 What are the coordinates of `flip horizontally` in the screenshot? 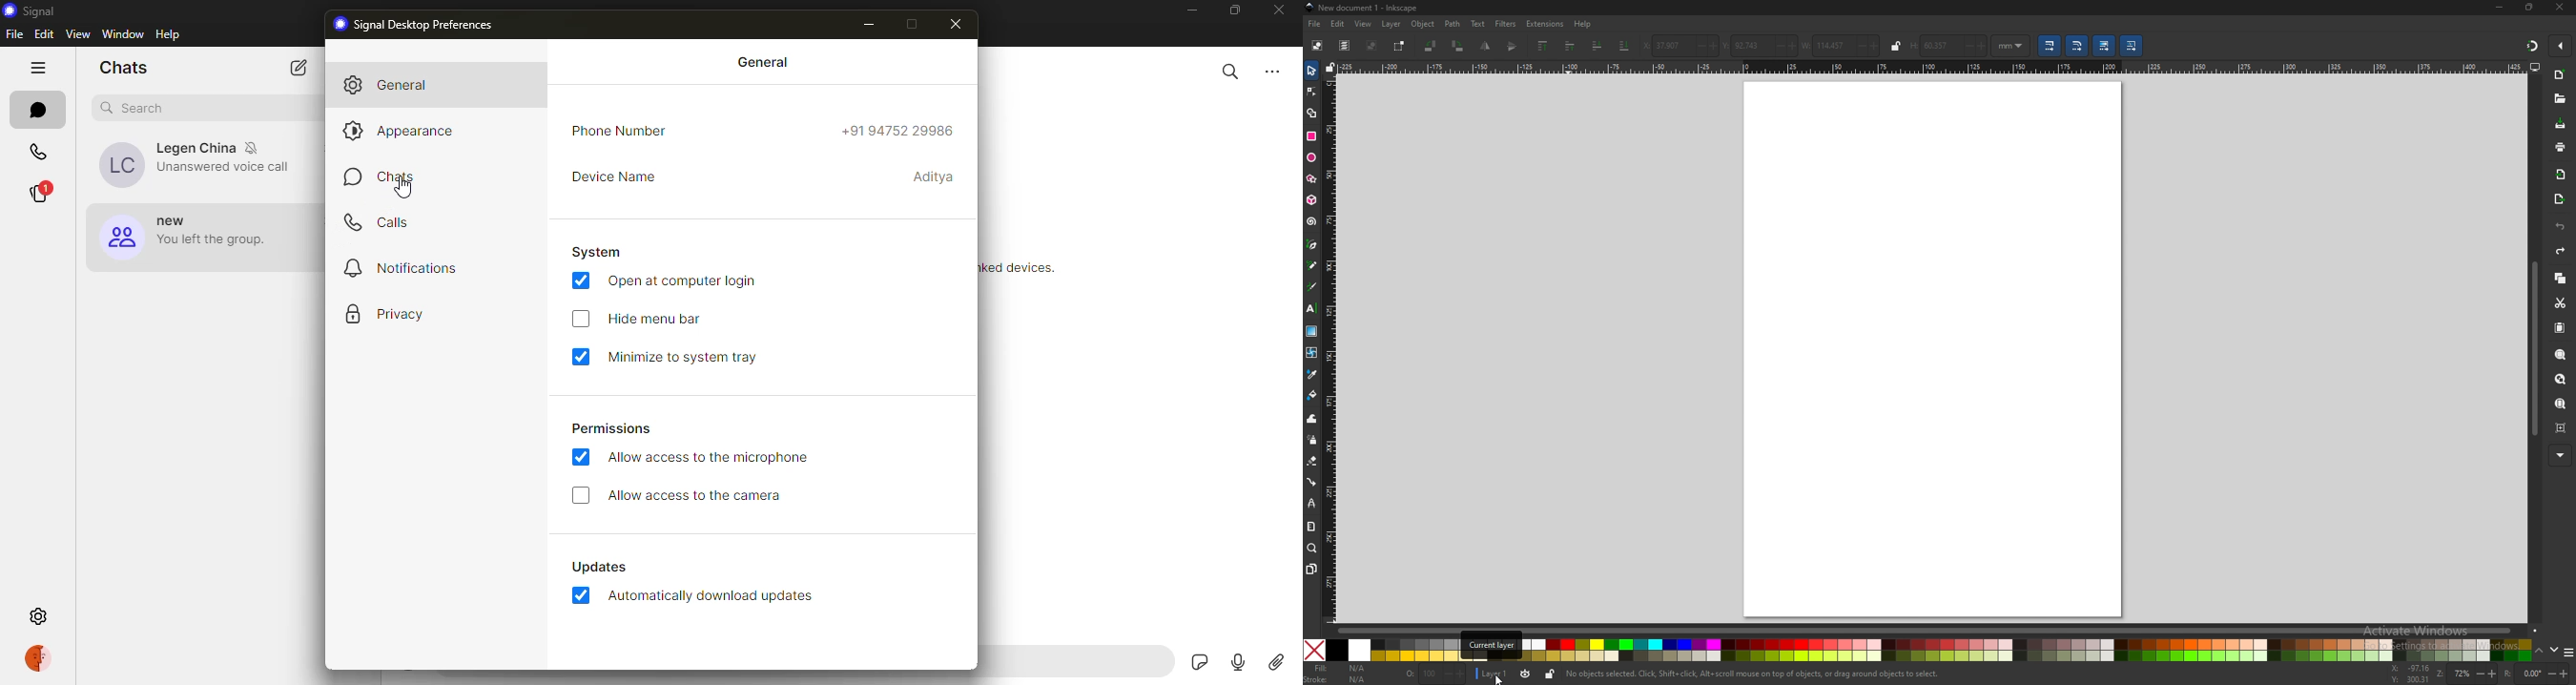 It's located at (1512, 46).